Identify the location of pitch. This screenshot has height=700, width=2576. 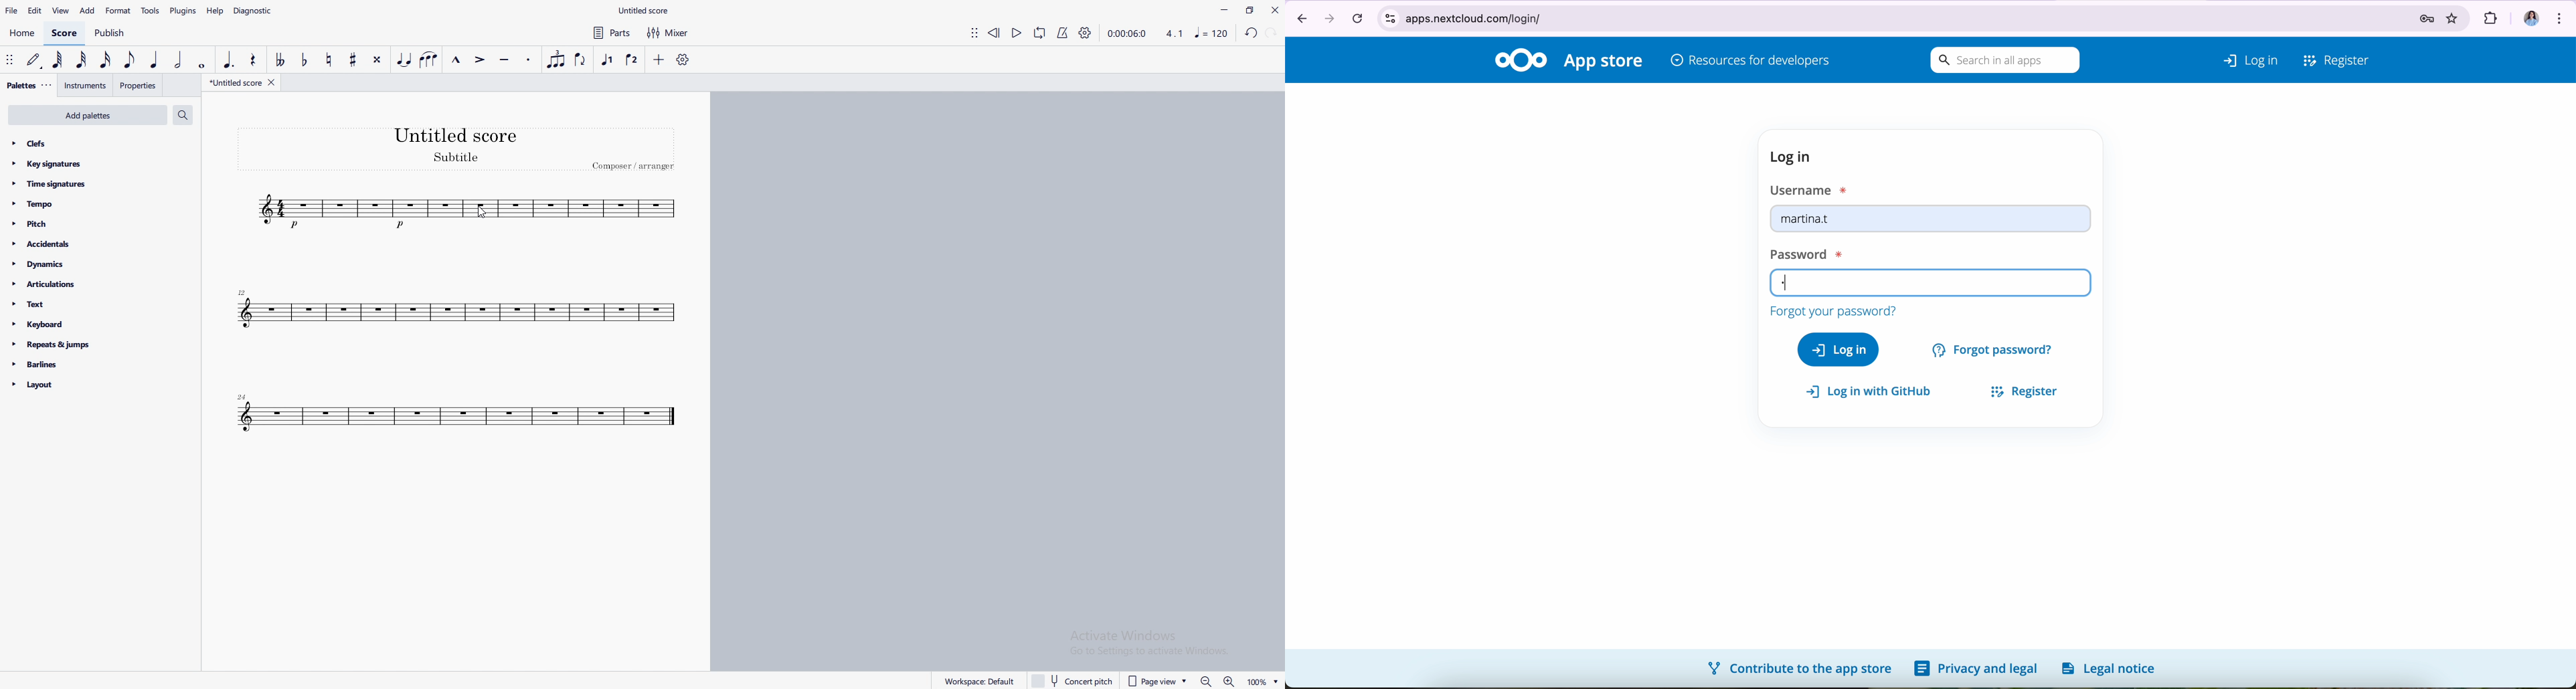
(86, 224).